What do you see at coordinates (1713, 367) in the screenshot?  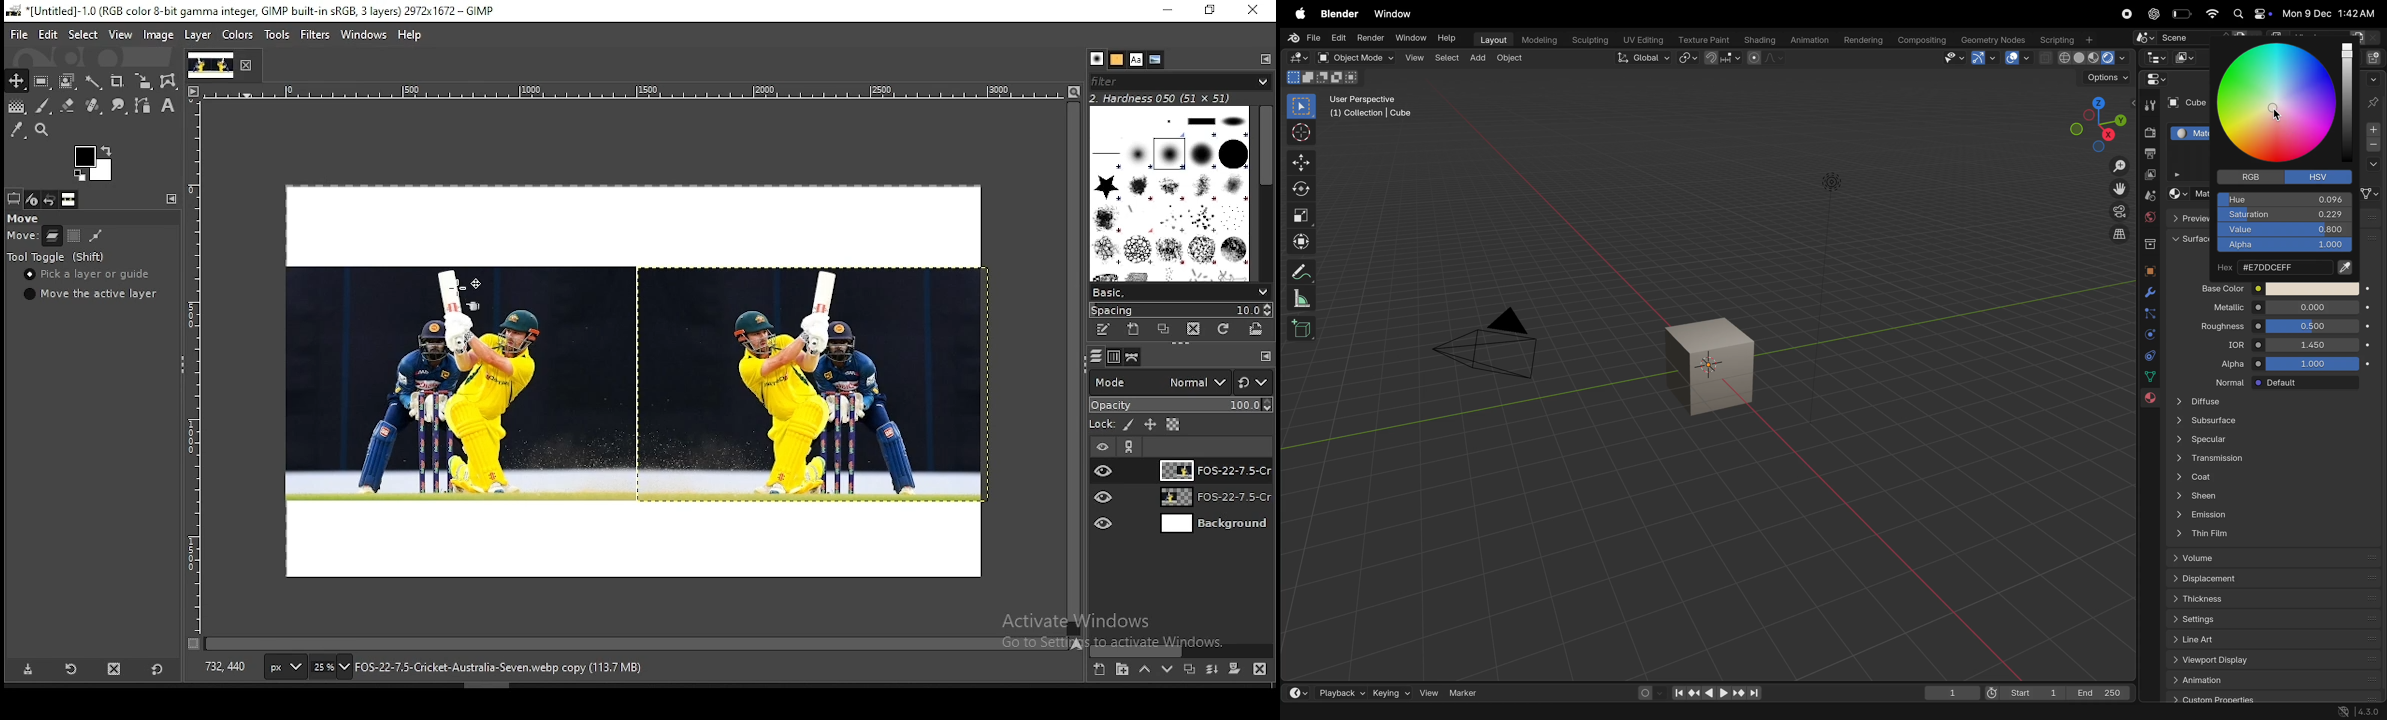 I see `cube` at bounding box center [1713, 367].